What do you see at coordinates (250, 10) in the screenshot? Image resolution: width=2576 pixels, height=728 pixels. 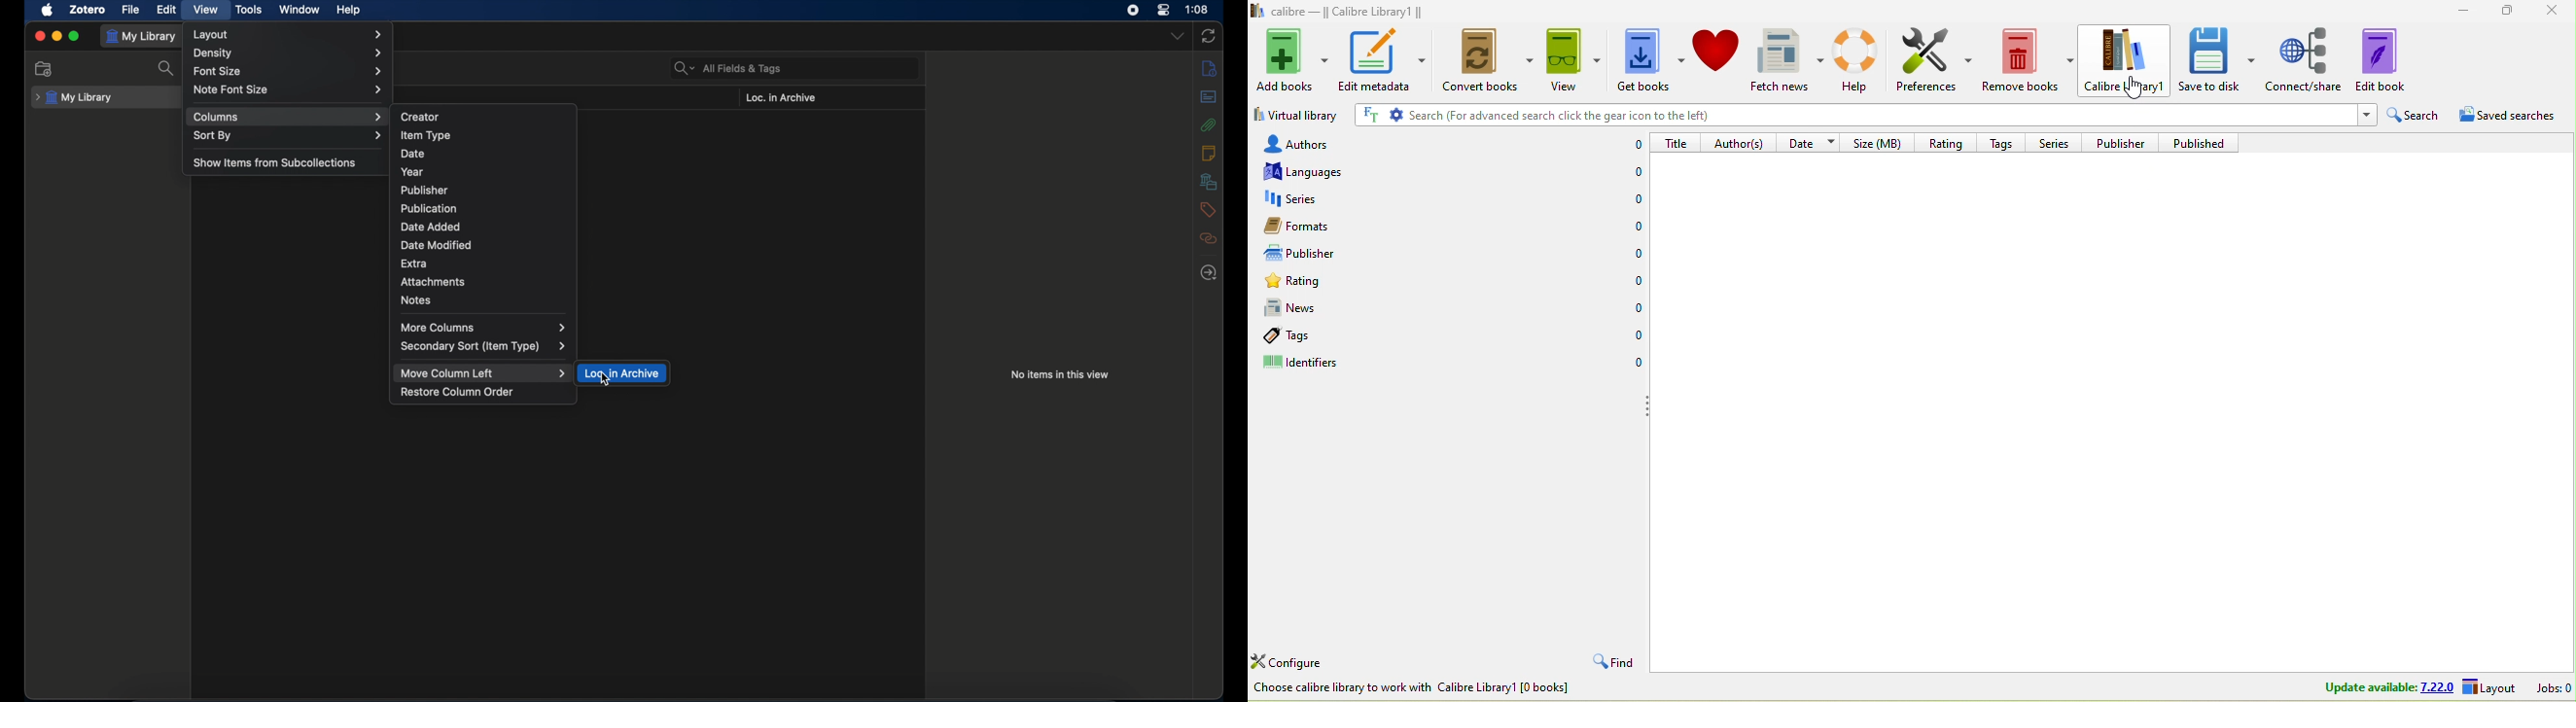 I see `tools` at bounding box center [250, 10].